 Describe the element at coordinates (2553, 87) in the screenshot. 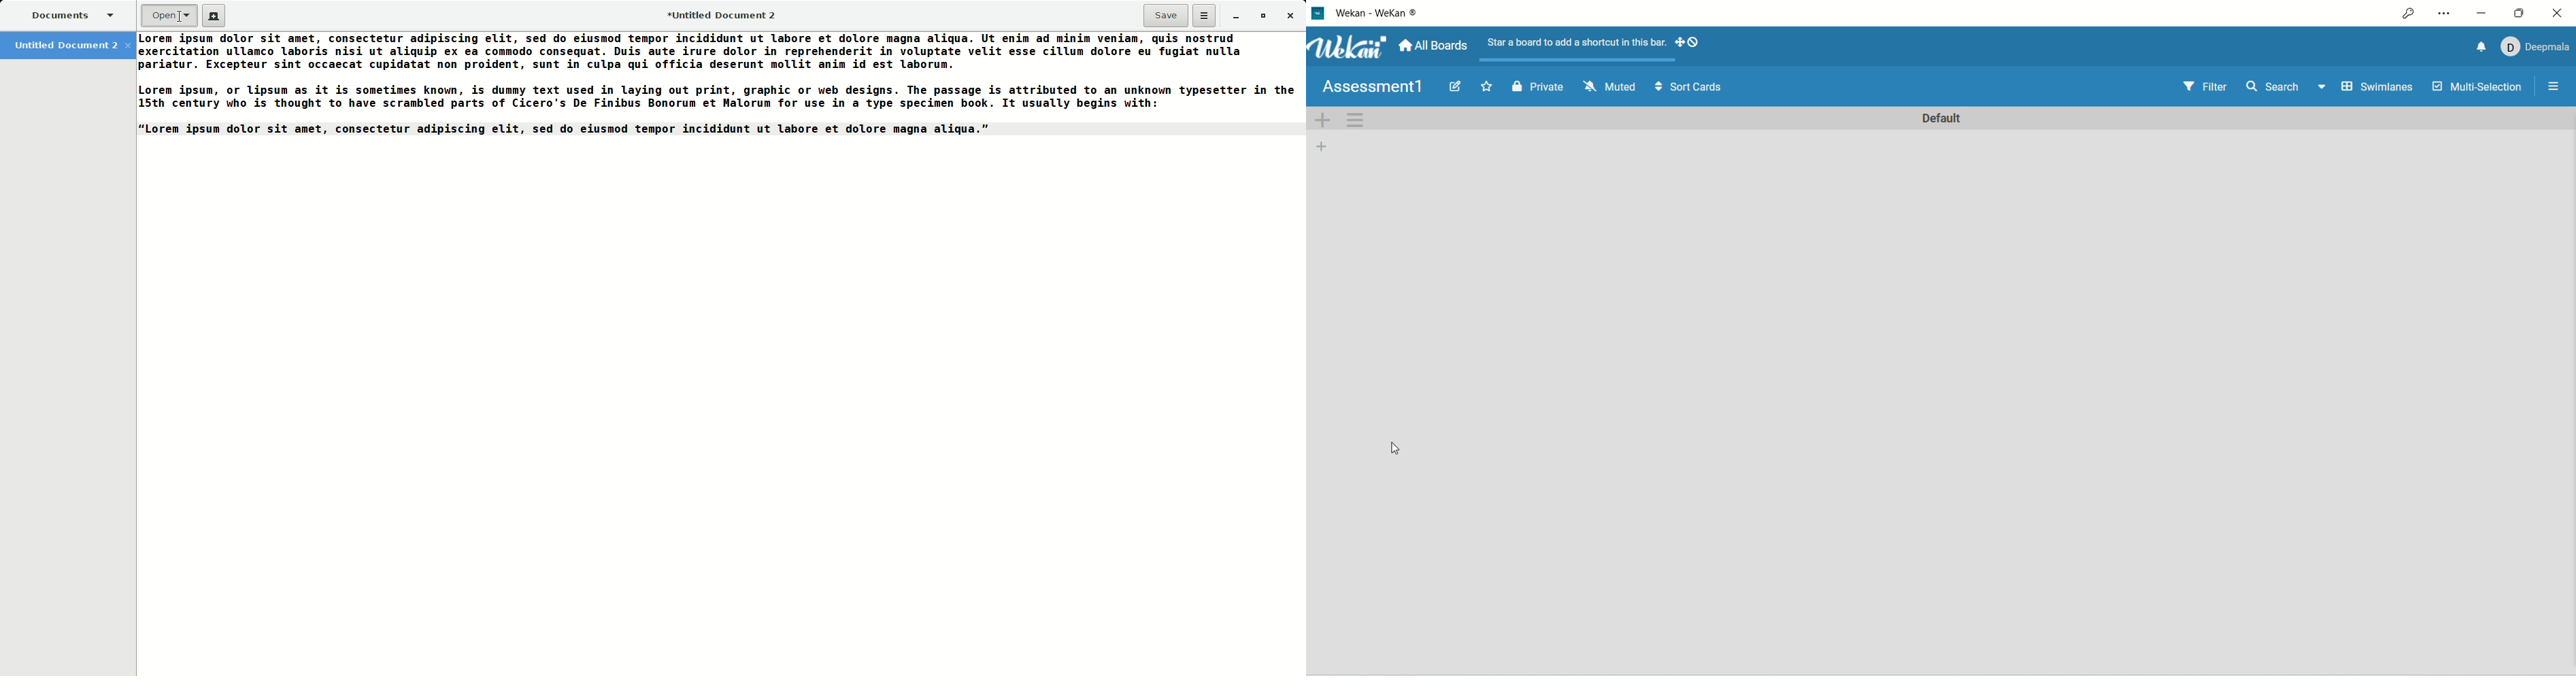

I see `open sidebar or close sidebar` at that location.